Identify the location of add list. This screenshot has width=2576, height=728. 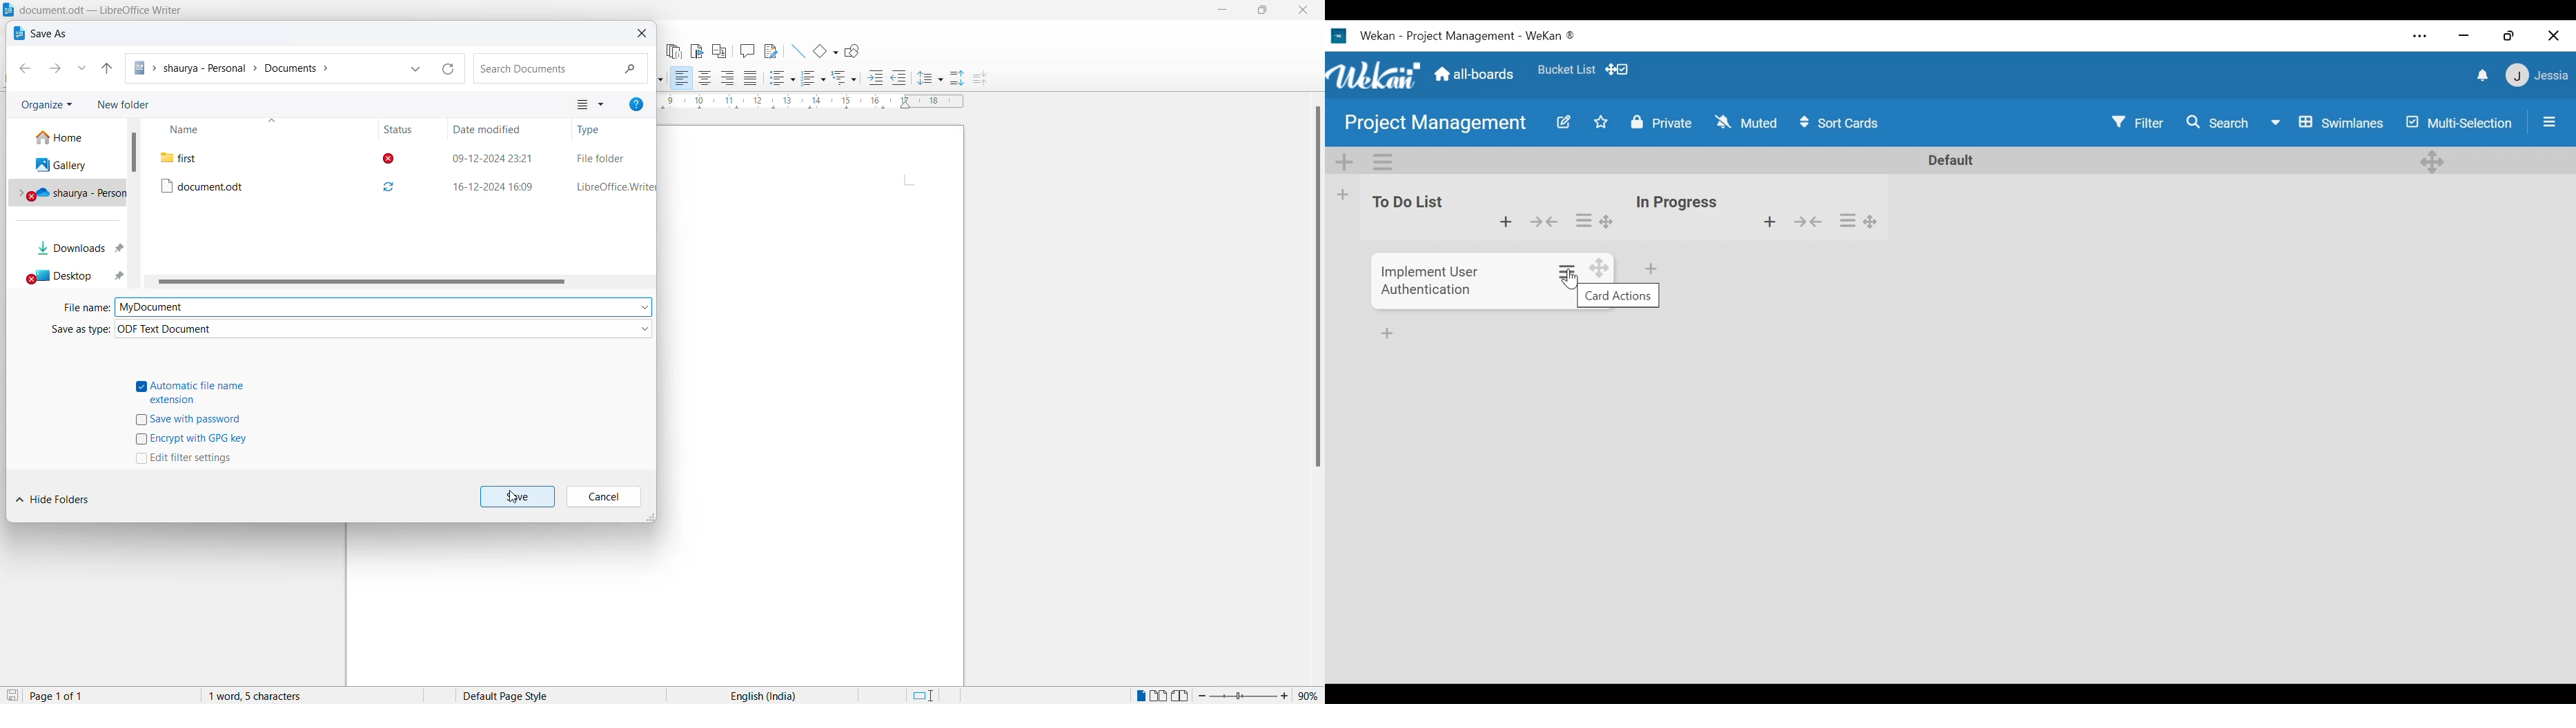
(1343, 197).